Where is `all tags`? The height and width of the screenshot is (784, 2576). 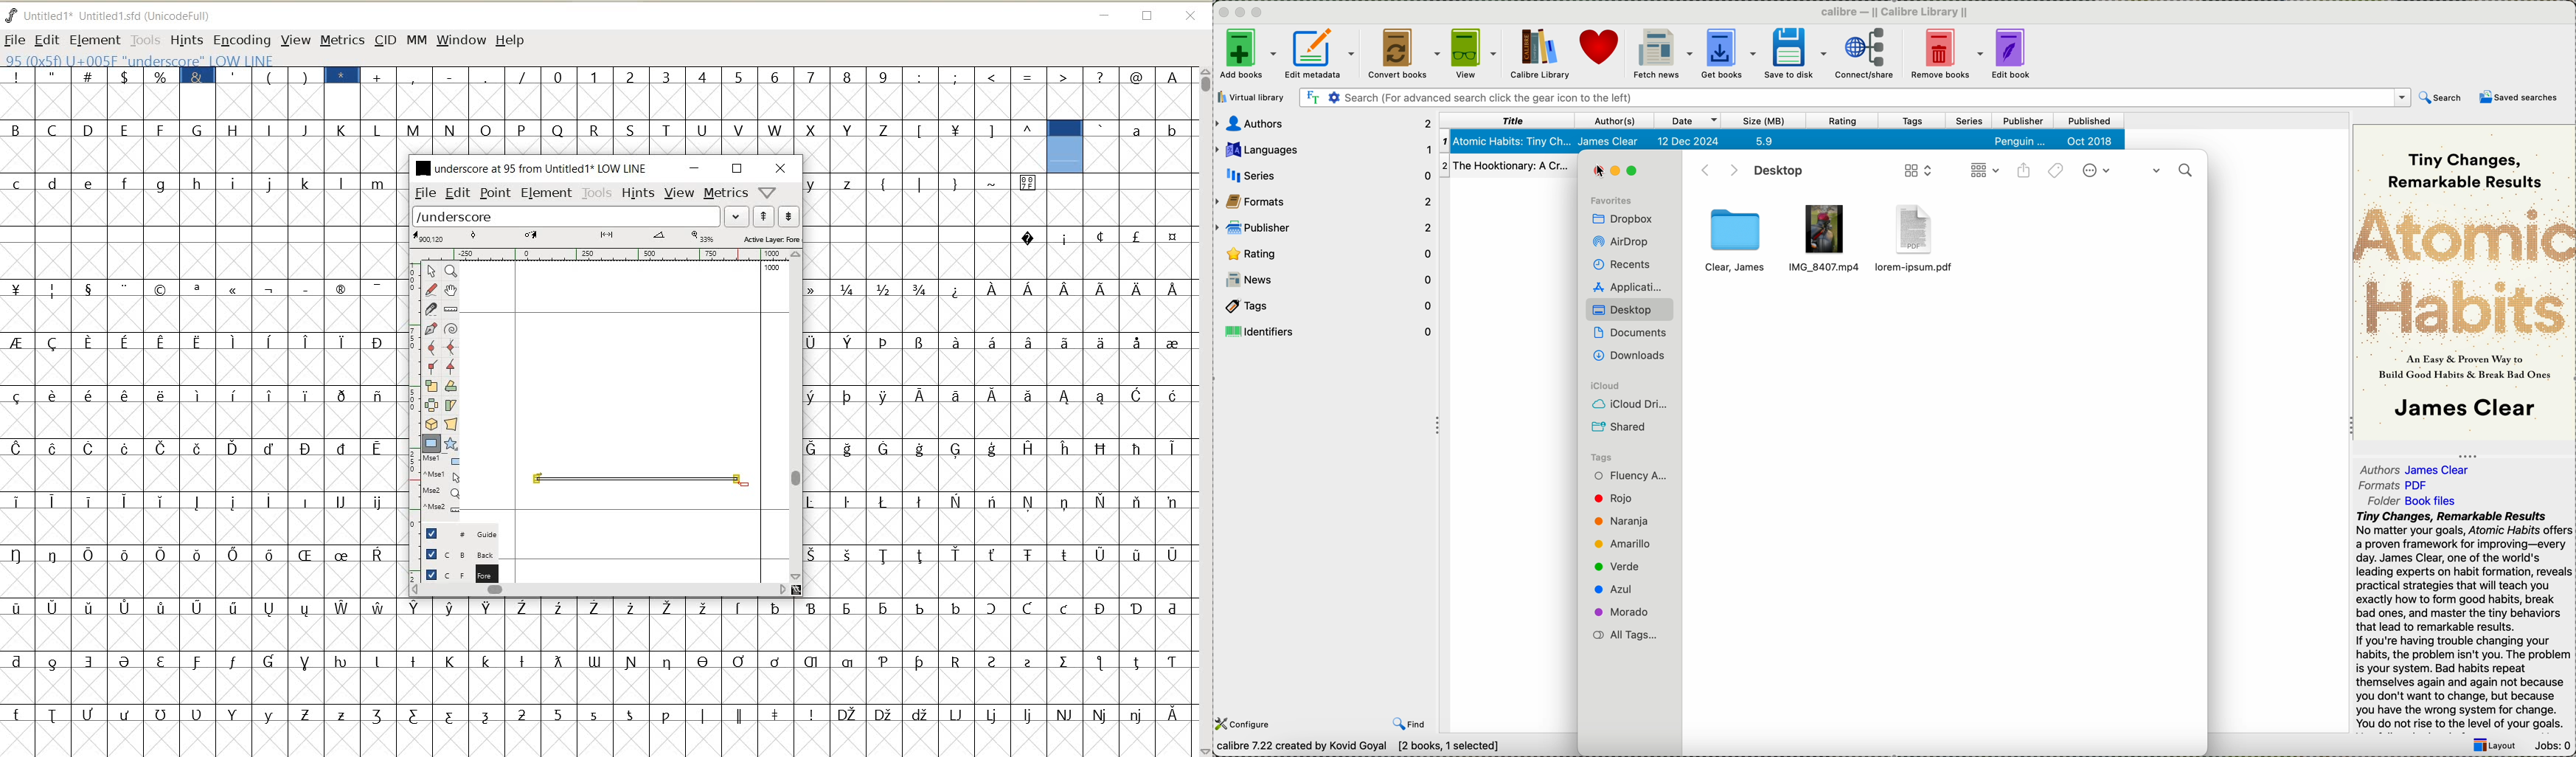 all tags is located at coordinates (1621, 632).